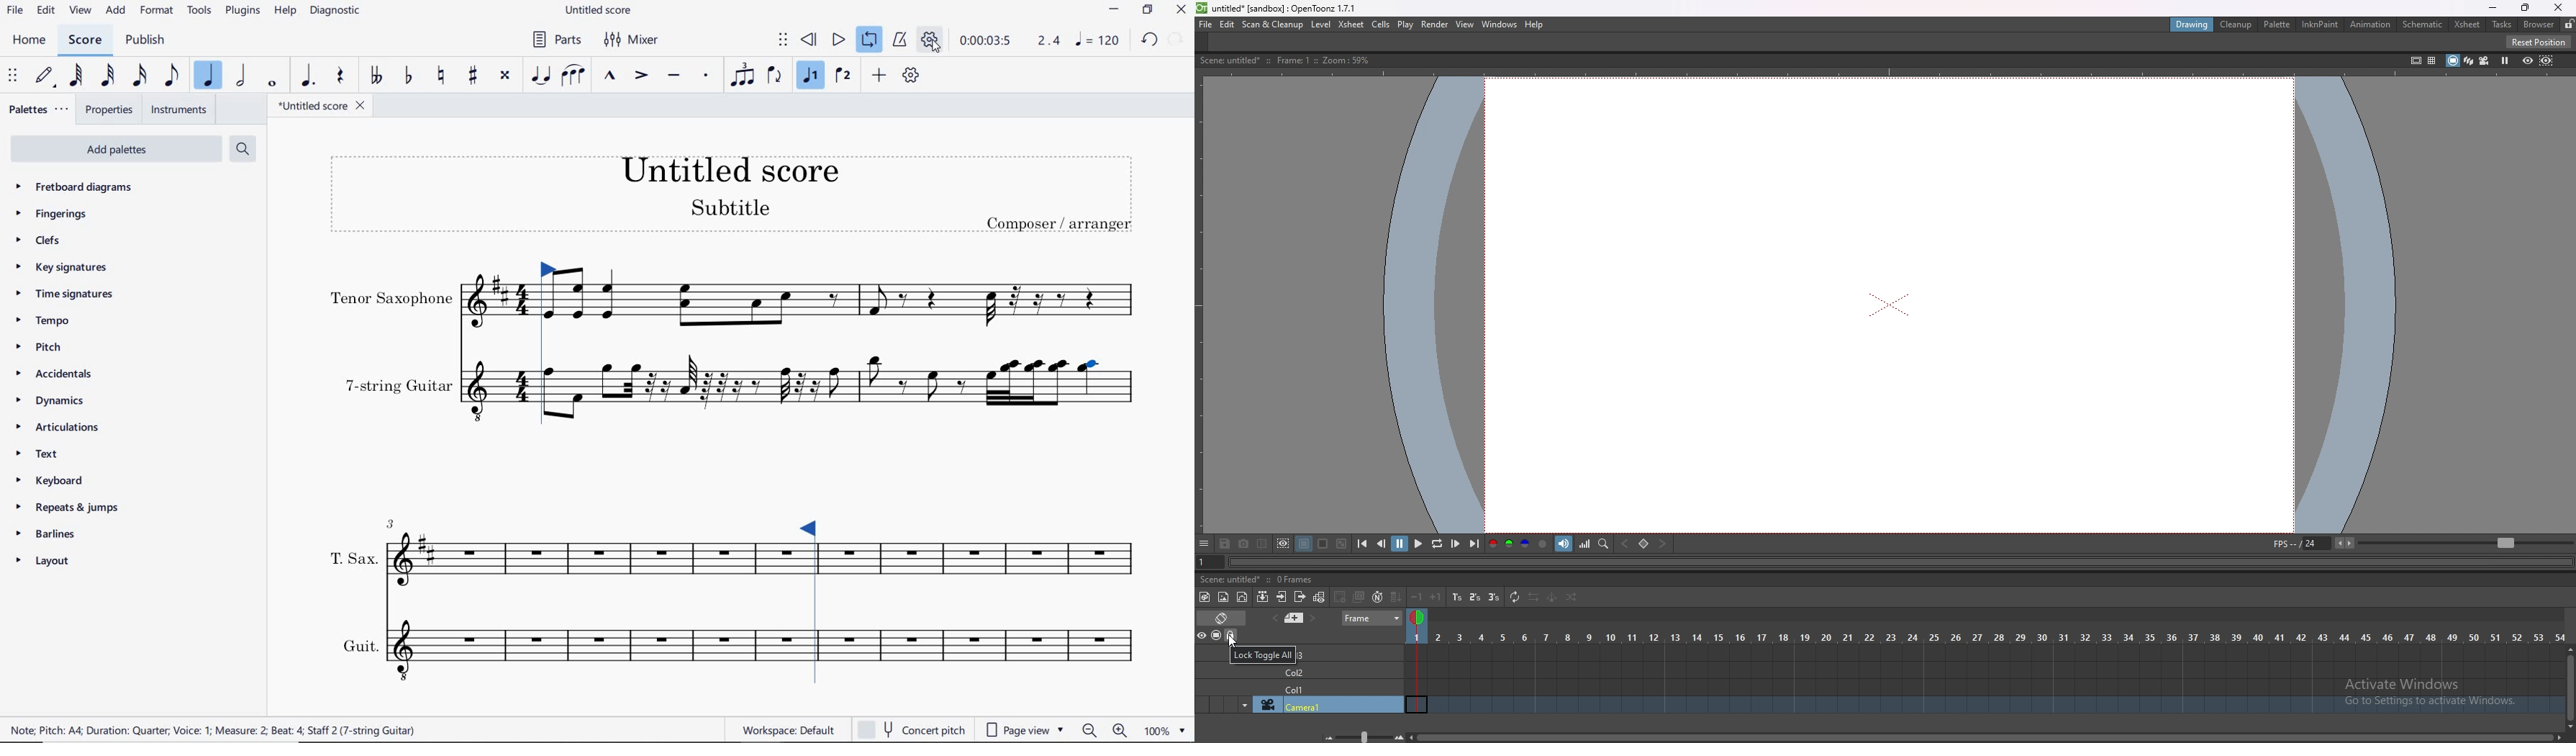 This screenshot has width=2576, height=756. I want to click on RESTORE DOWN, so click(1150, 11).